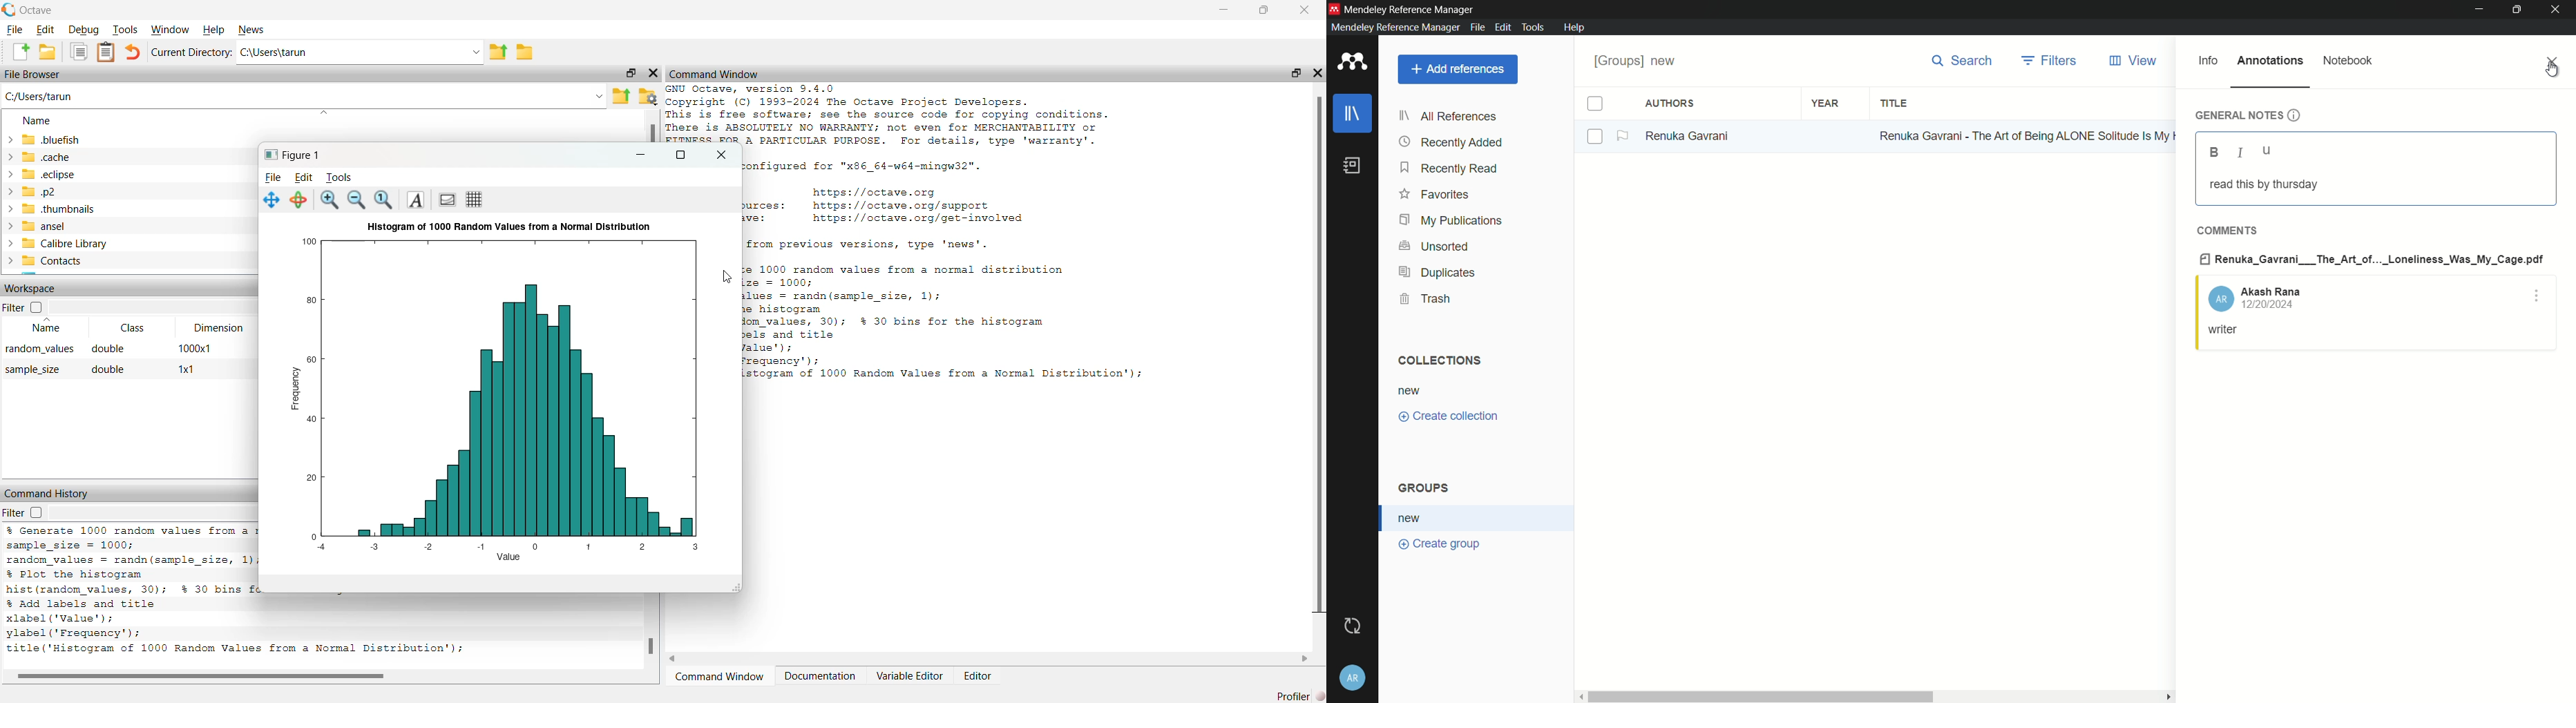 The height and width of the screenshot is (728, 2576). Describe the element at coordinates (2248, 115) in the screenshot. I see `general notes` at that location.